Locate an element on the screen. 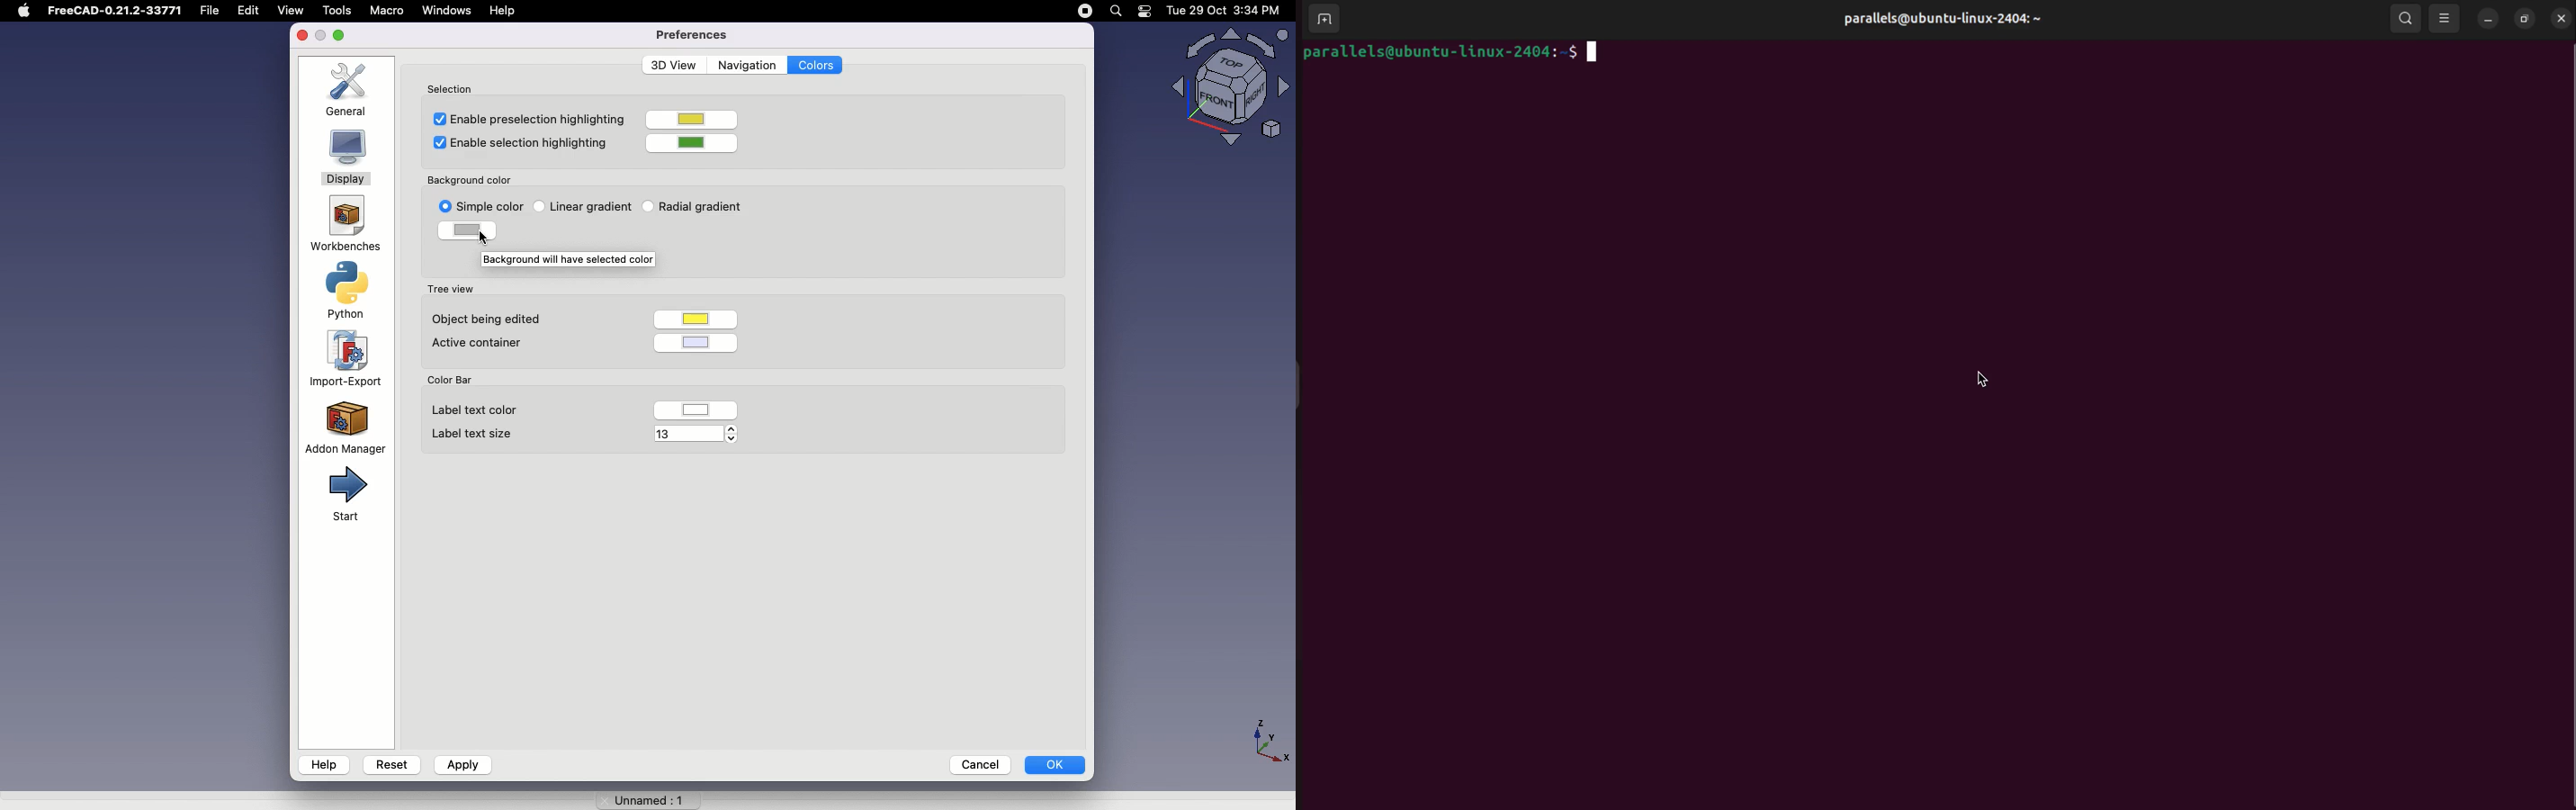 Image resolution: width=2576 pixels, height=812 pixels. Display  is located at coordinates (346, 159).